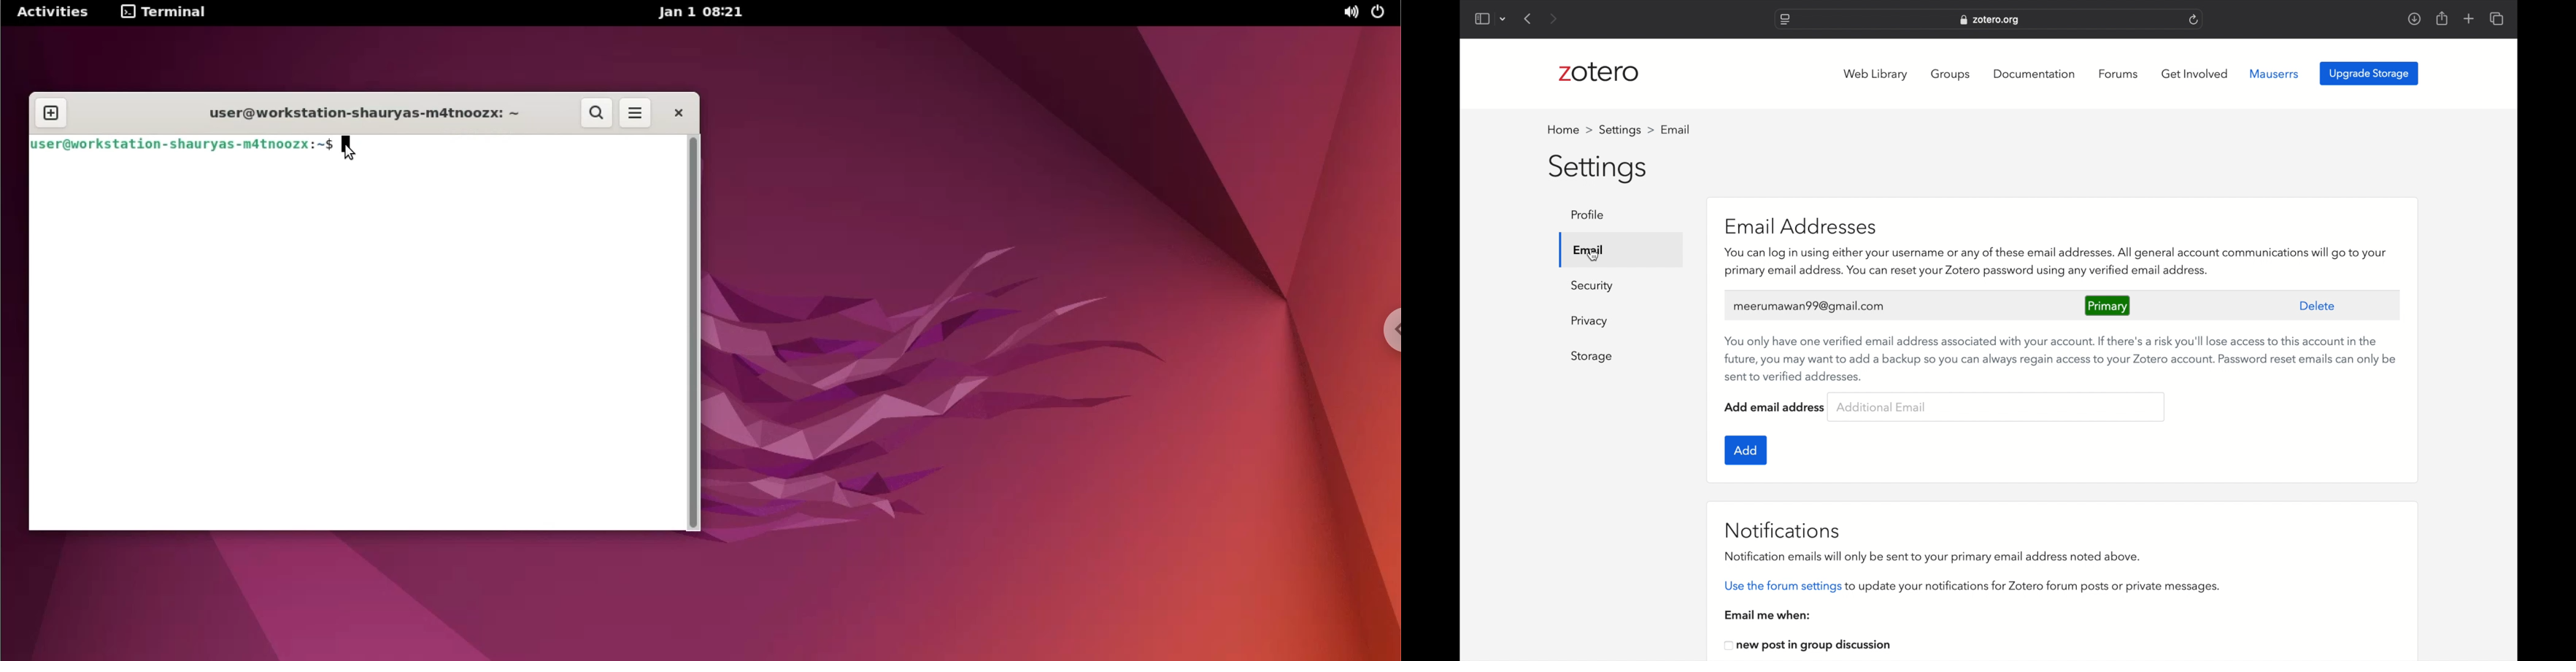 The height and width of the screenshot is (672, 2576). I want to click on add email address, so click(1775, 407).